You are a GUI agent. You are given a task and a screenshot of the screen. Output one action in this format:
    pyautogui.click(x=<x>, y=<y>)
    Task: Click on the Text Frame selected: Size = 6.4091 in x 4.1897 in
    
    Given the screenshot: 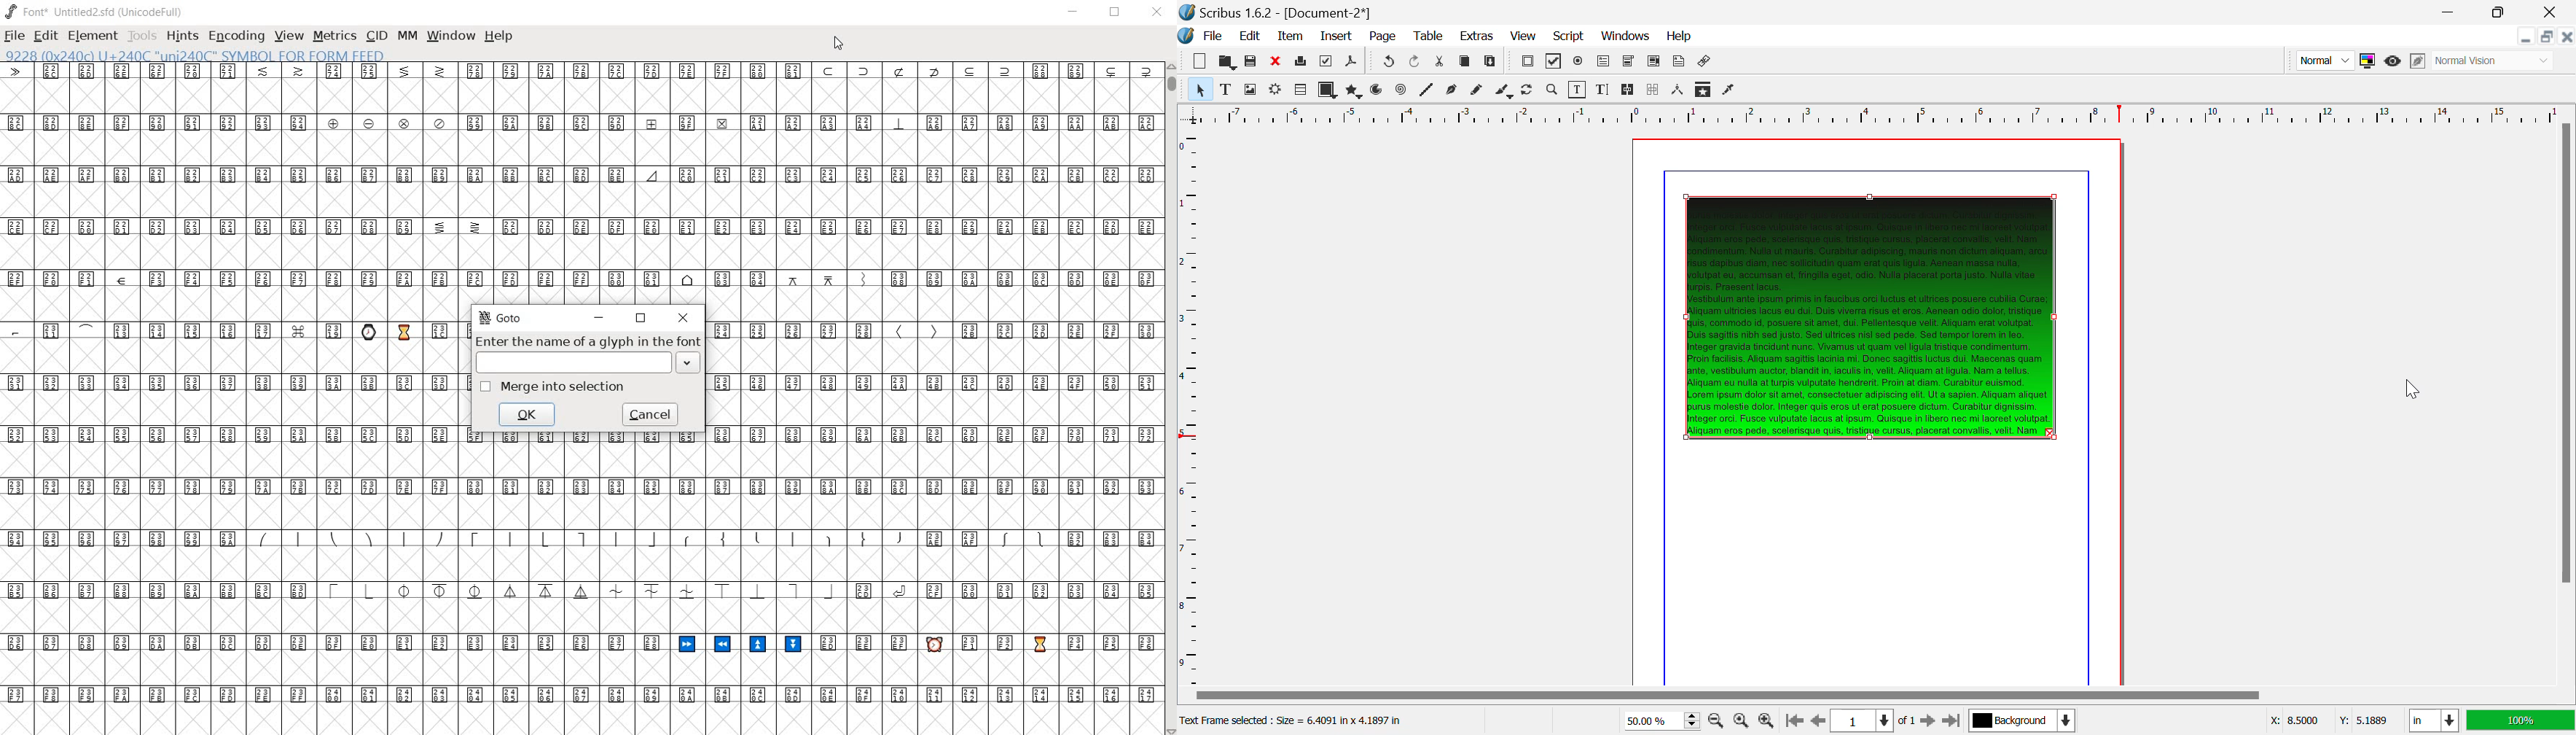 What is the action you would take?
    pyautogui.click(x=1294, y=721)
    